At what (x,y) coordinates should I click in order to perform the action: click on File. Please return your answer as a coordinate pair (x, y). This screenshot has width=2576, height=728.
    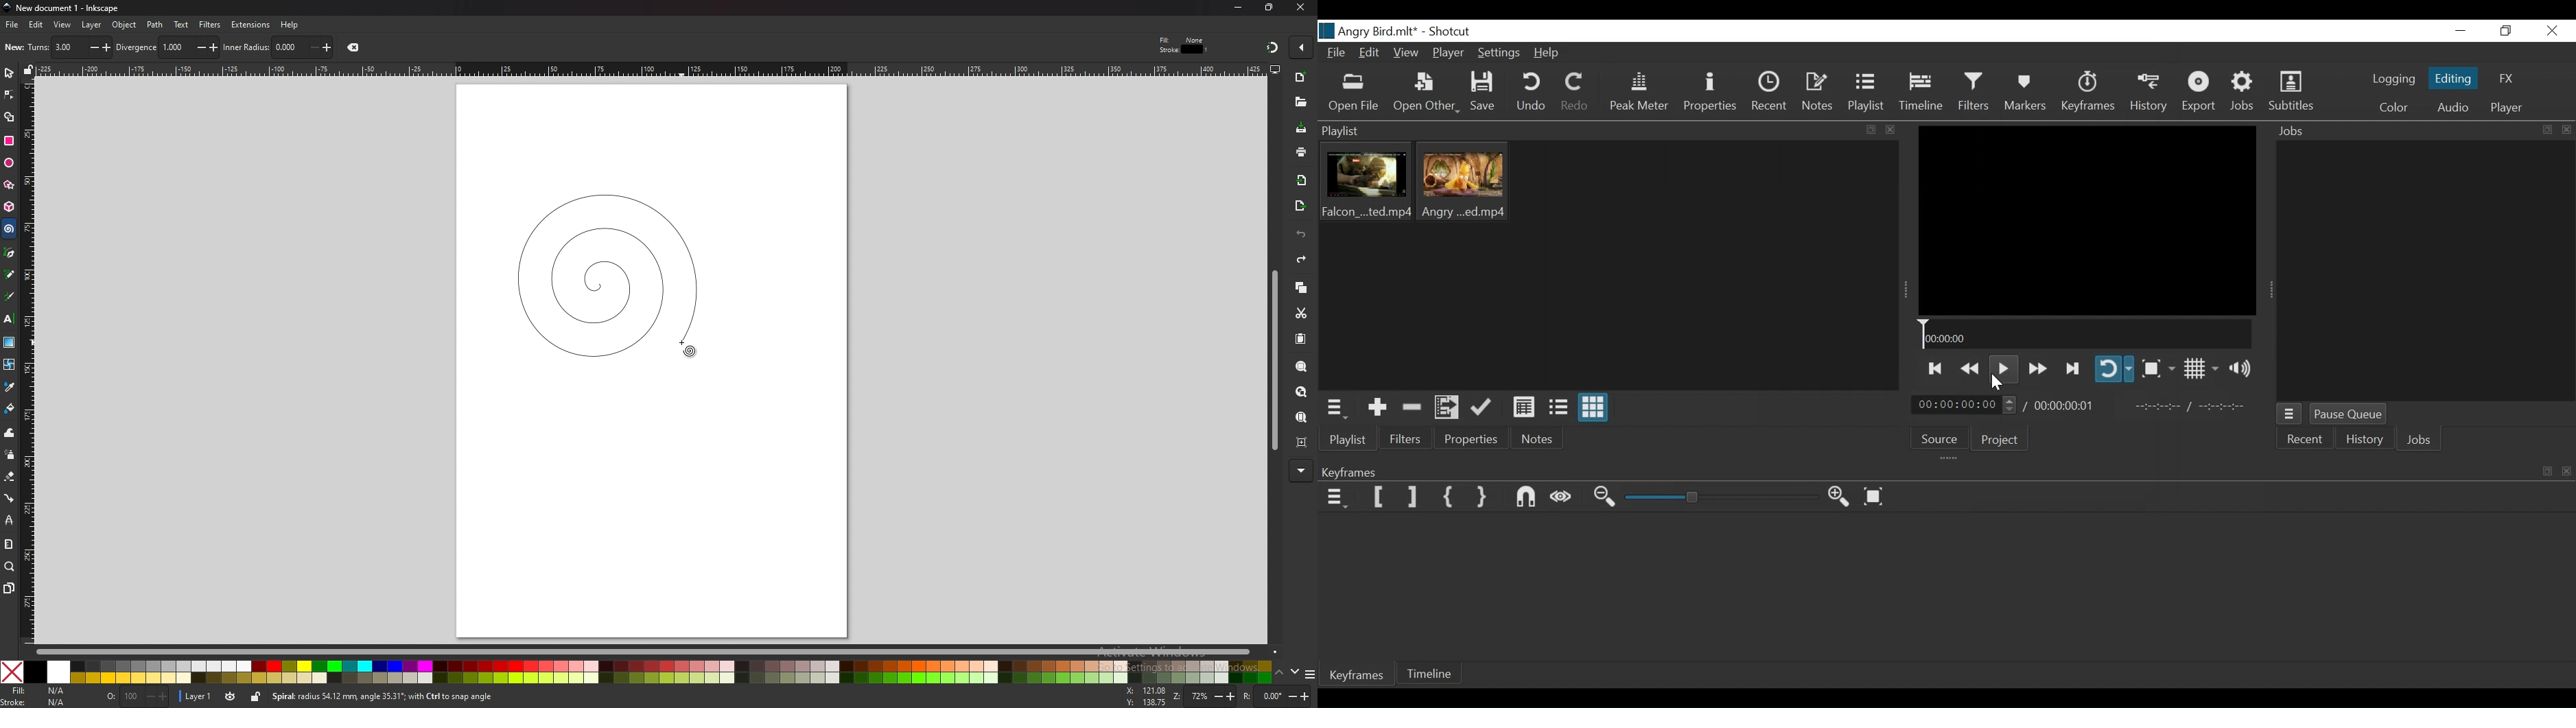
    Looking at the image, I should click on (1336, 54).